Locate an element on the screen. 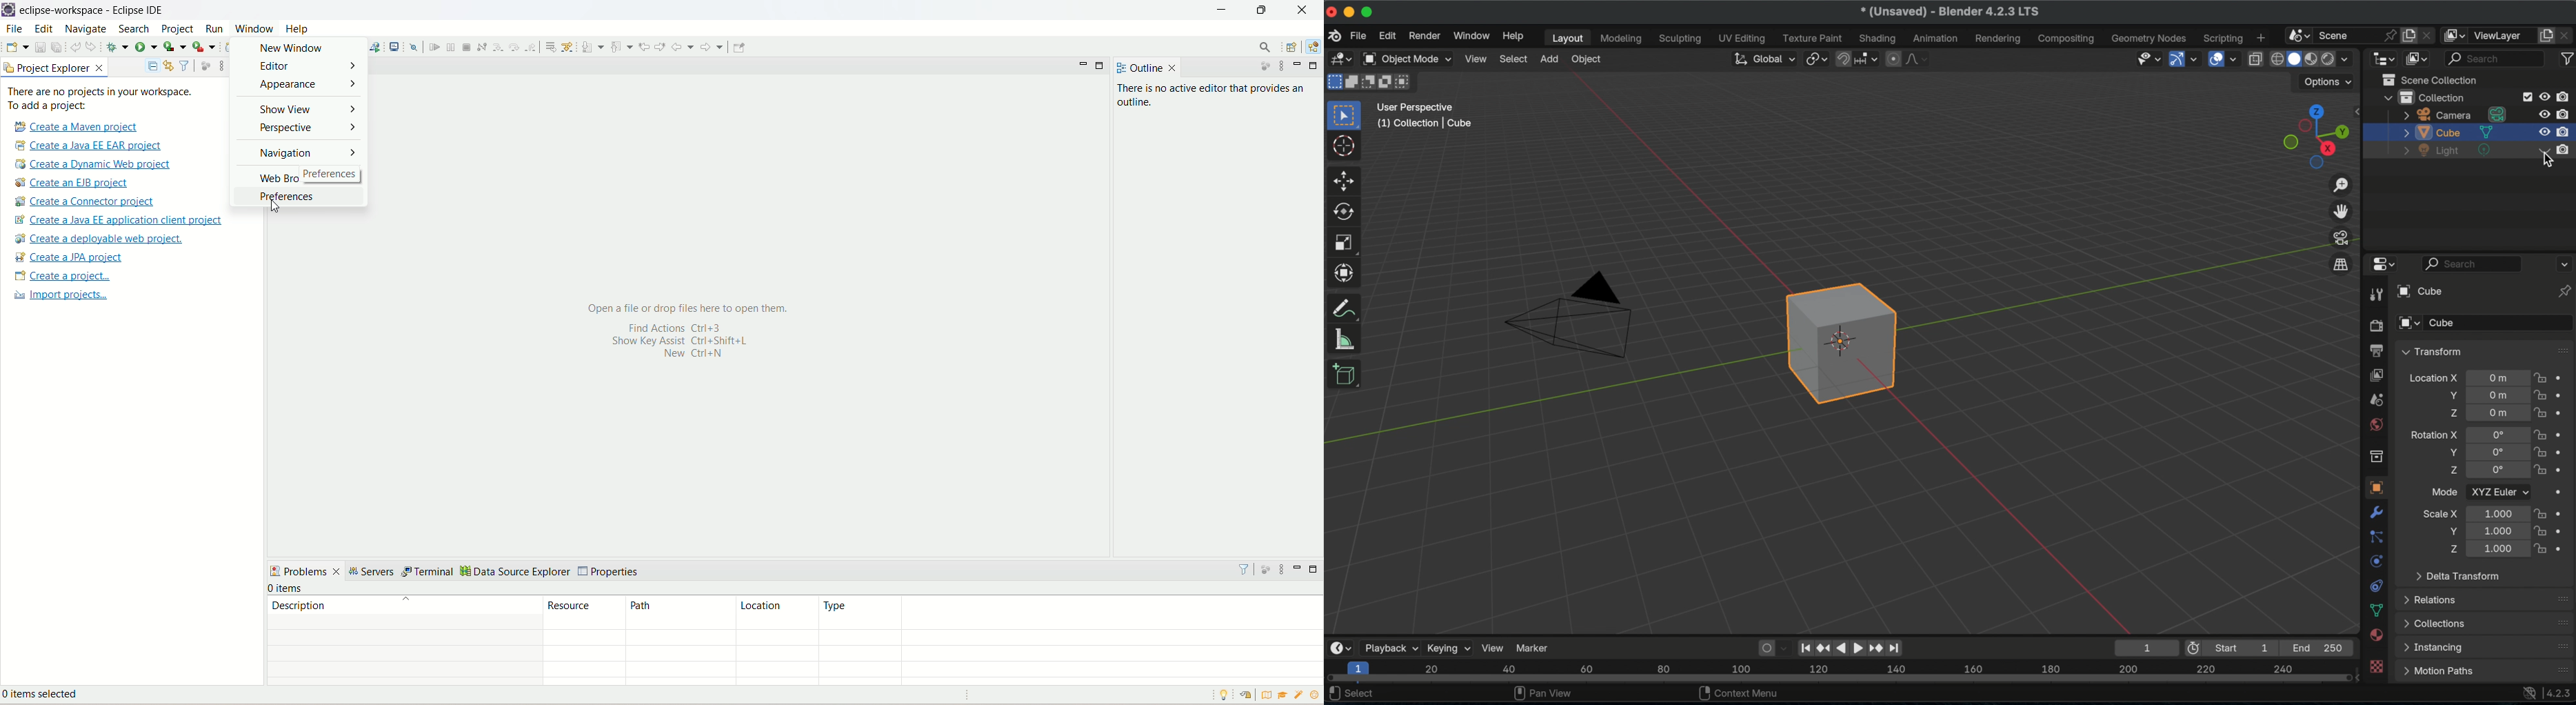 The width and height of the screenshot is (2576, 728). maximize is located at coordinates (1265, 12).